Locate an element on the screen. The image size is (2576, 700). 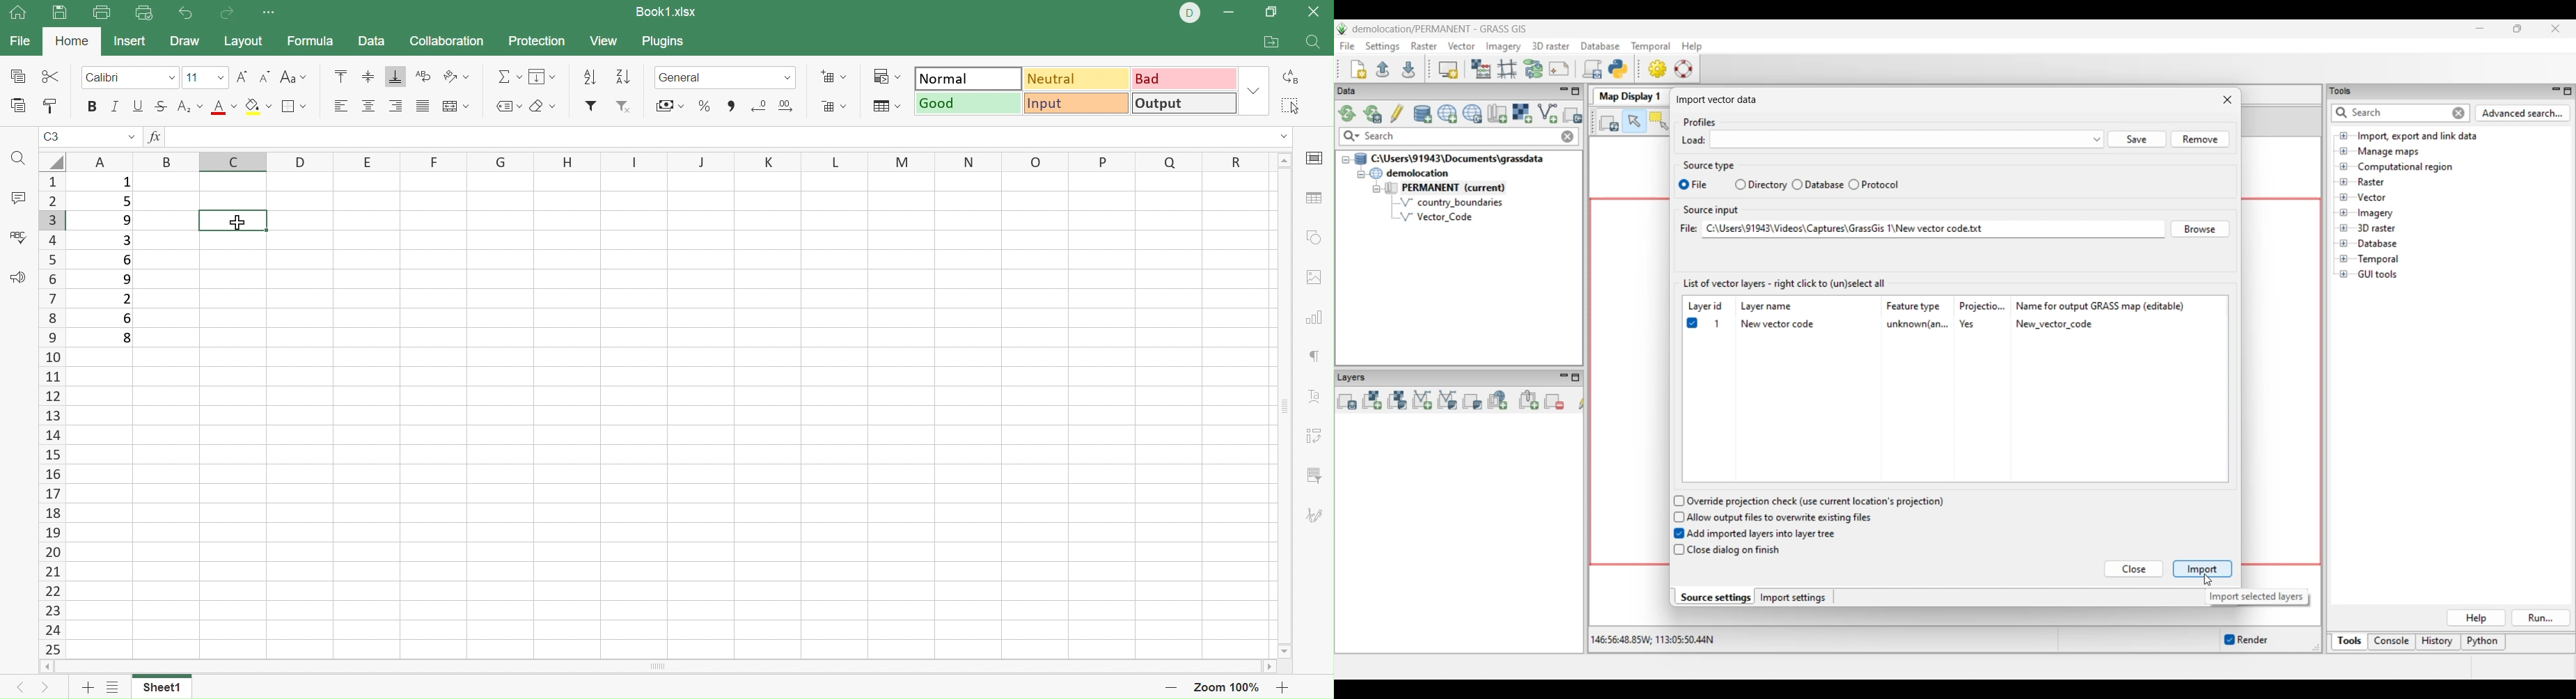
Double click to see files under Imagery is located at coordinates (2375, 214).